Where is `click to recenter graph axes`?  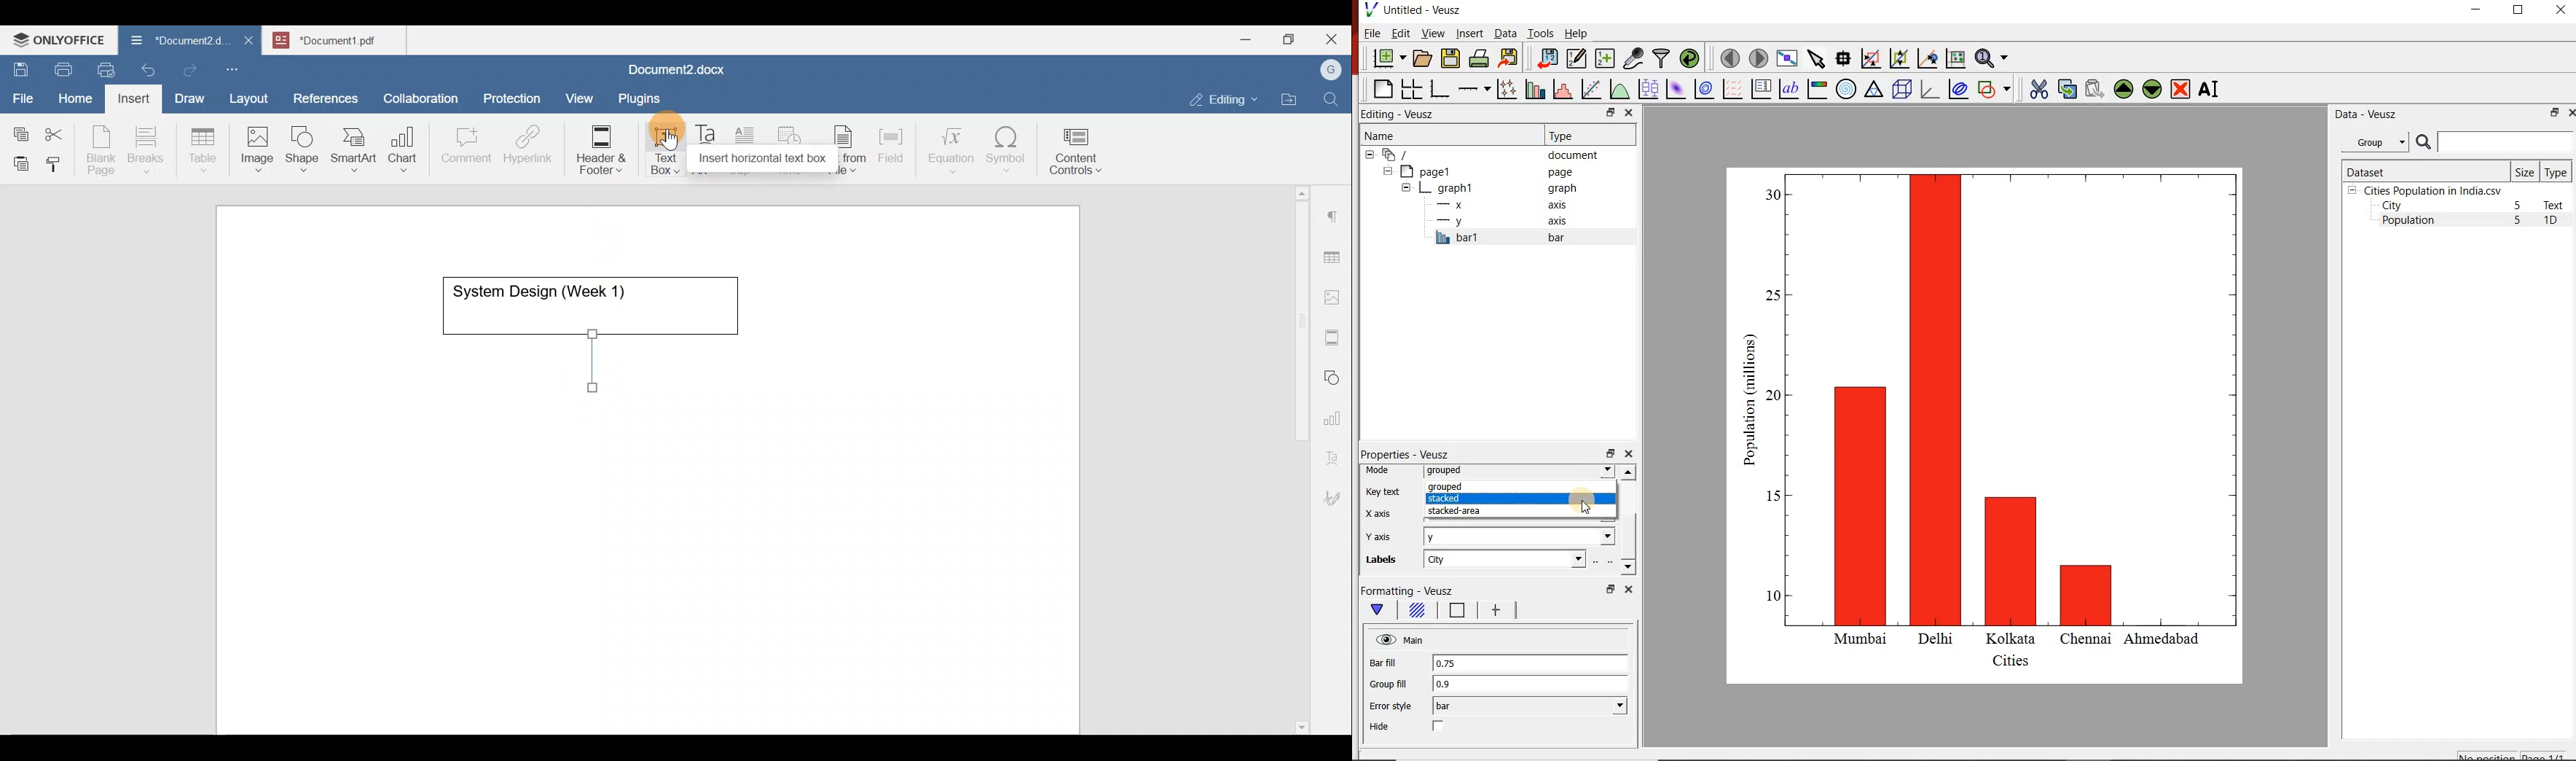
click to recenter graph axes is located at coordinates (1926, 59).